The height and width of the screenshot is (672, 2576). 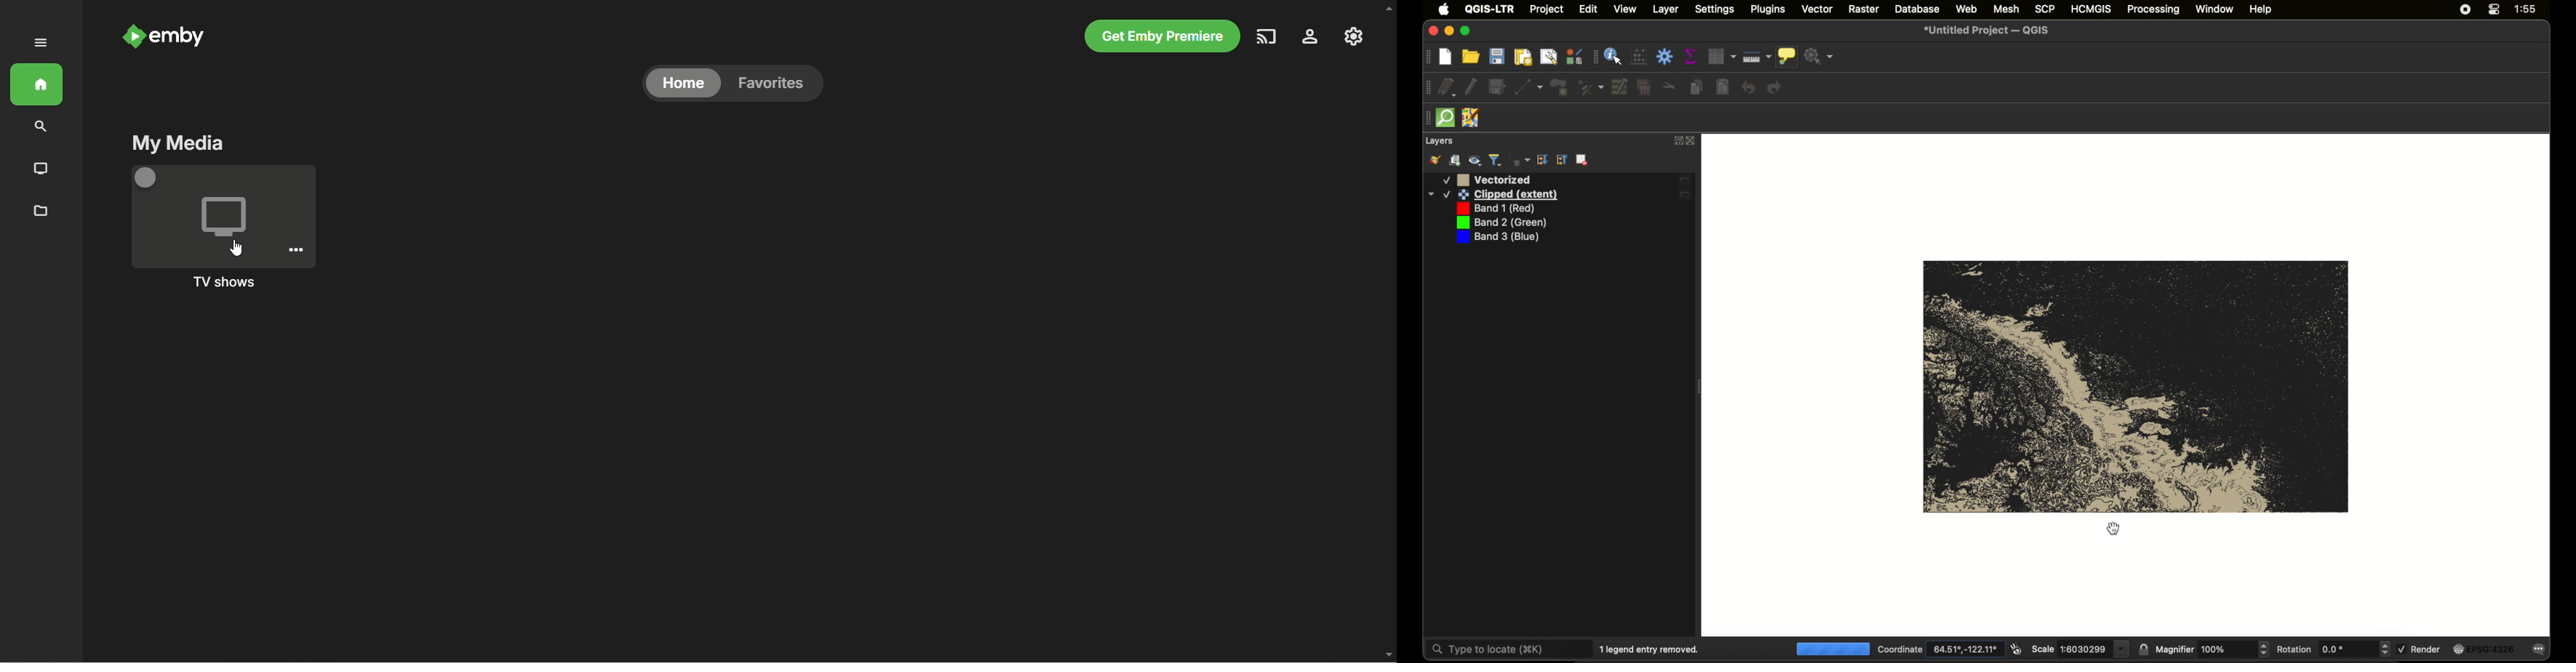 I want to click on web, so click(x=1967, y=9).